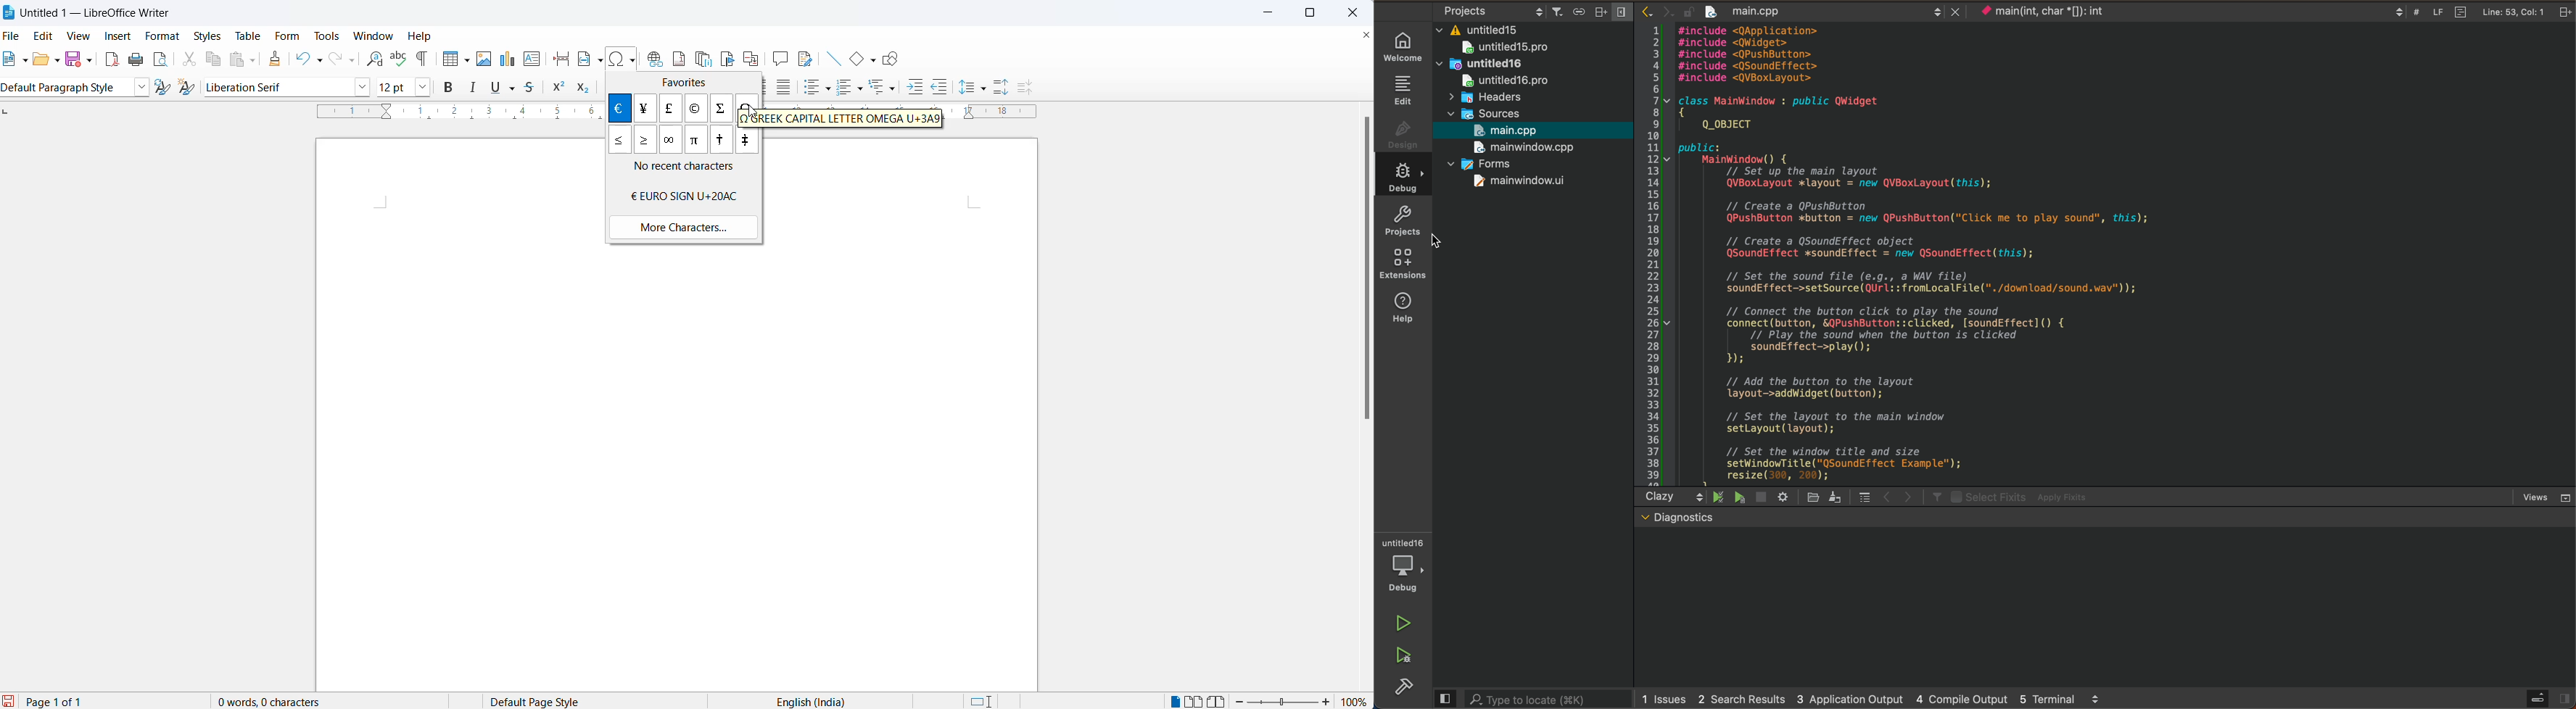  I want to click on clone formatting, so click(276, 59).